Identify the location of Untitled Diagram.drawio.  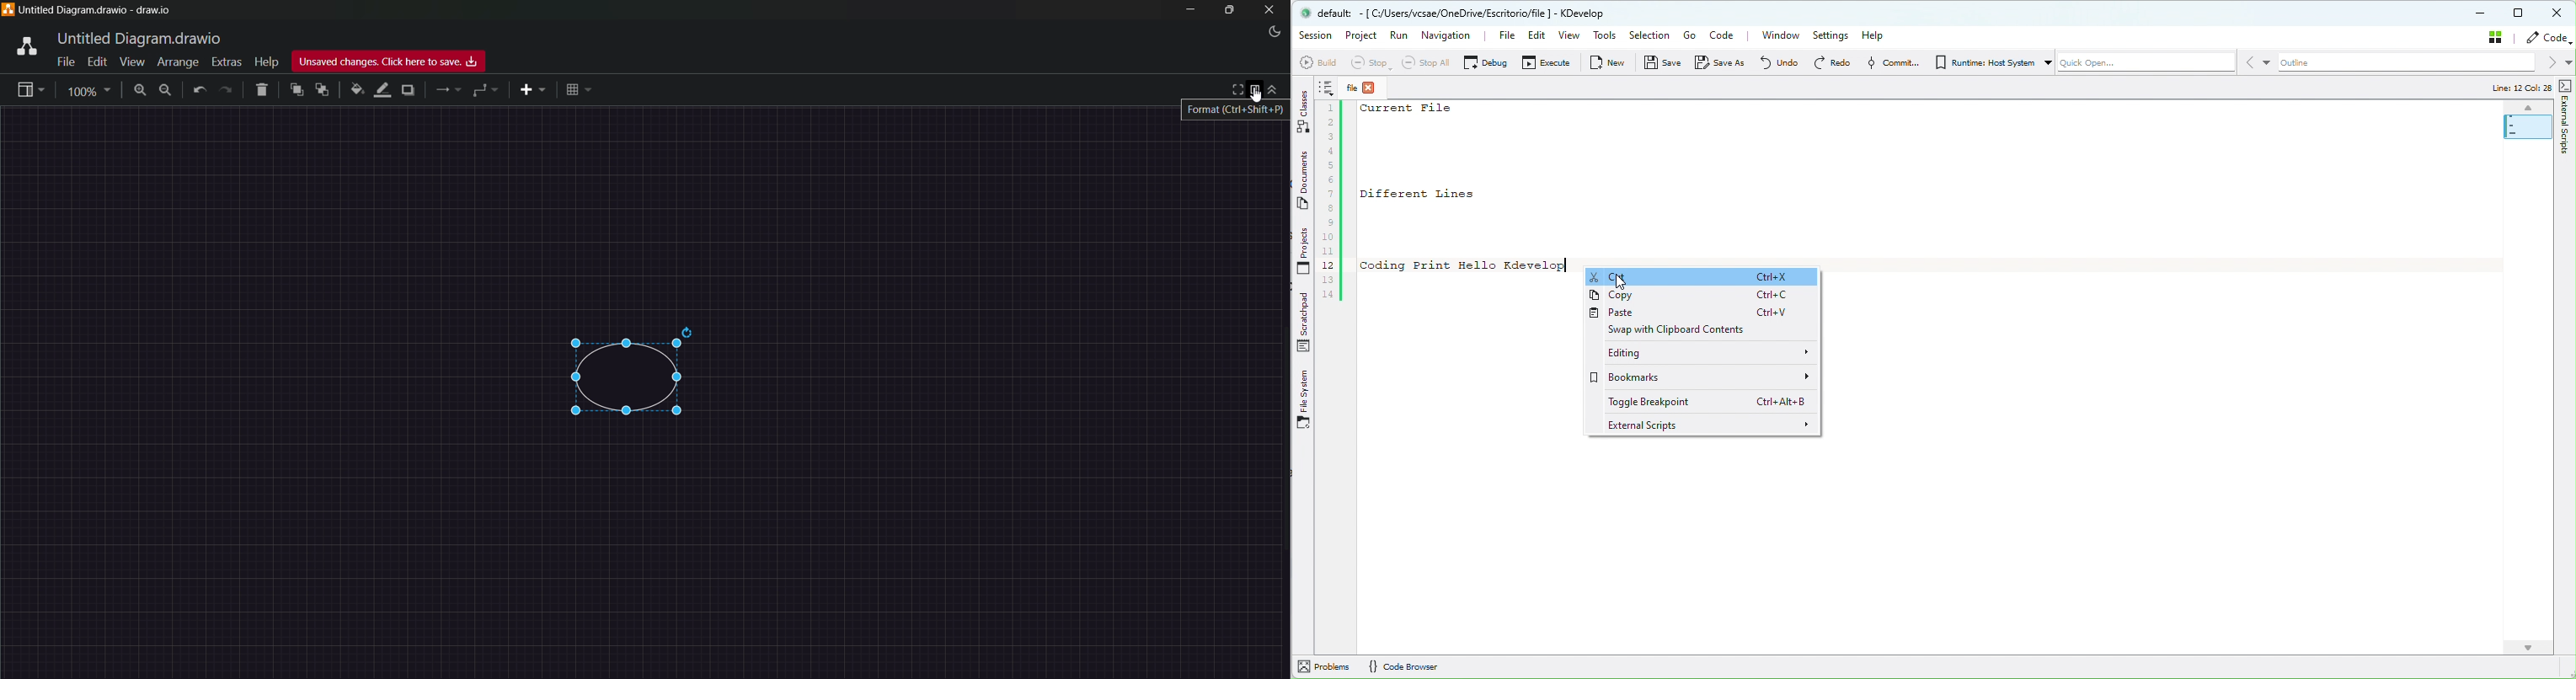
(137, 38).